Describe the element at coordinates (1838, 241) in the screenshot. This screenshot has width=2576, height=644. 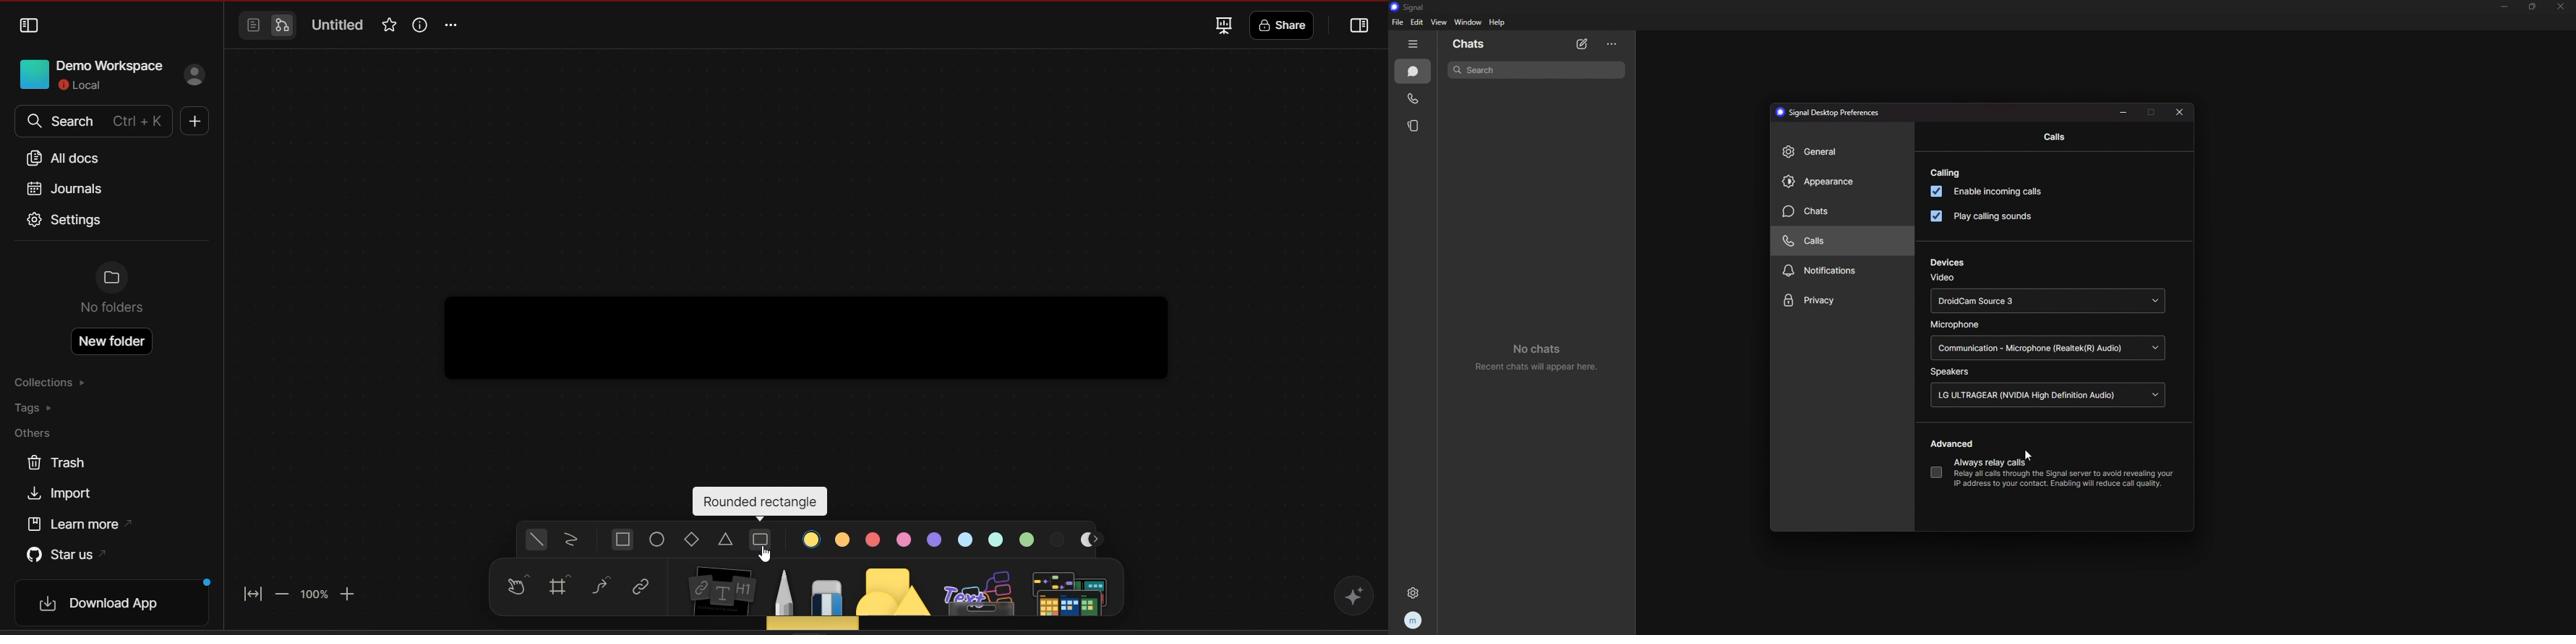
I see `calls` at that location.